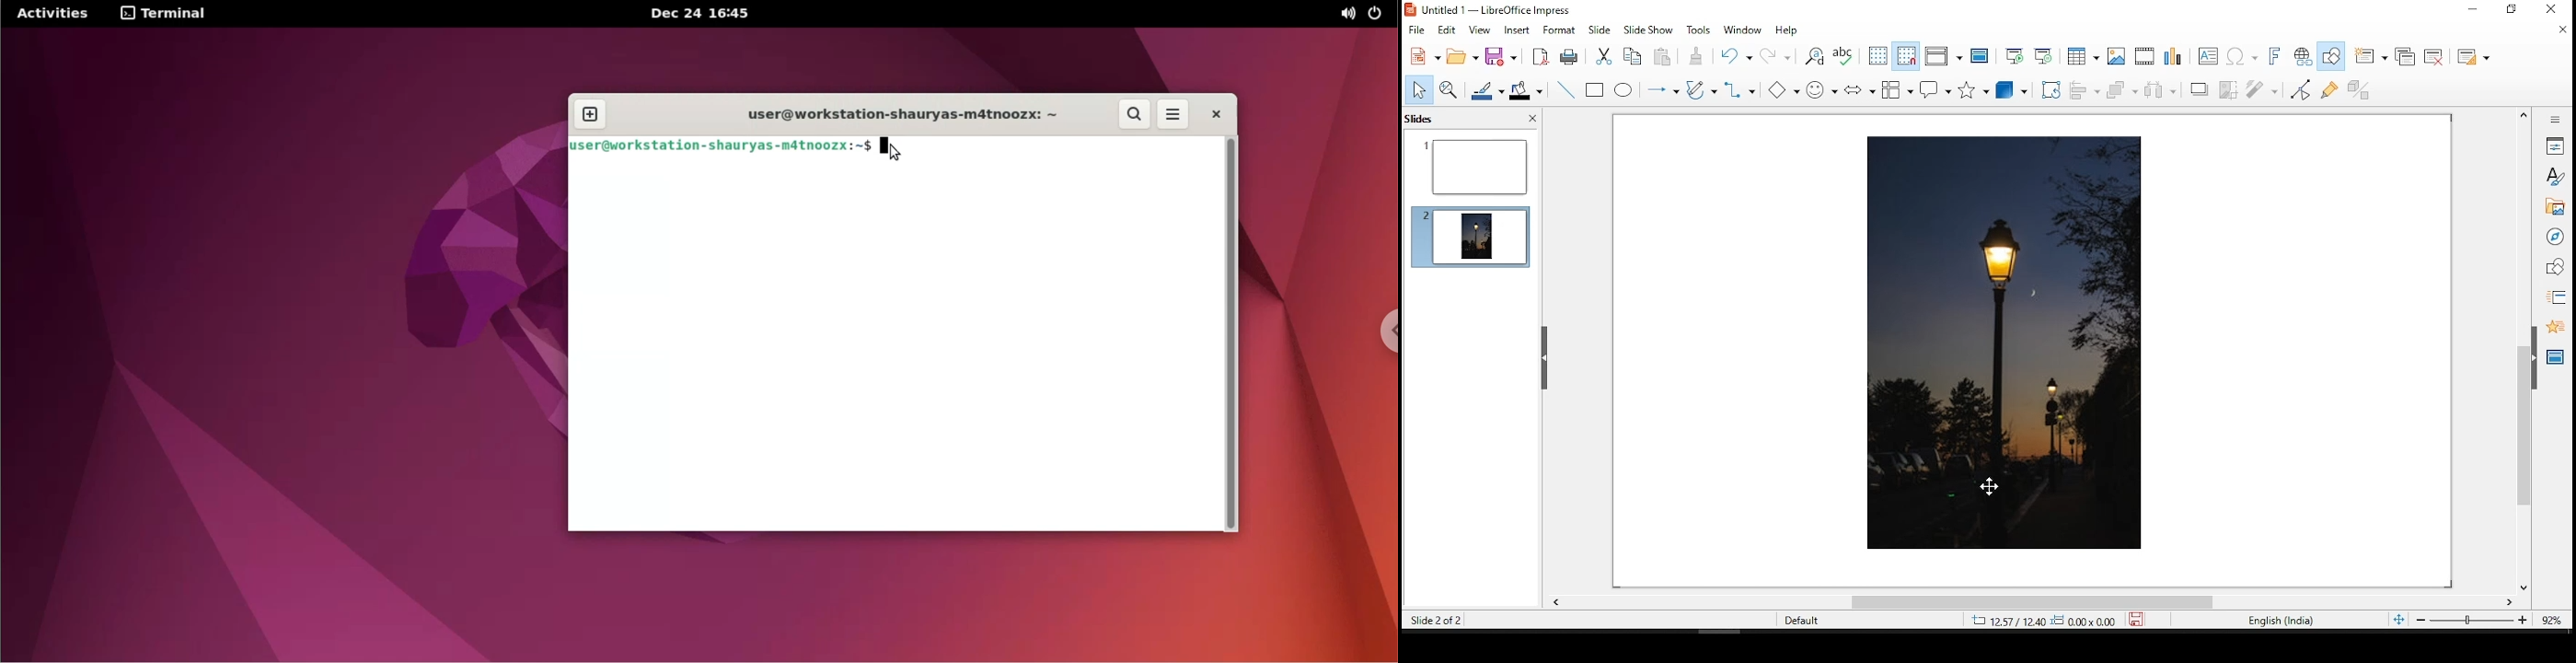 This screenshot has height=672, width=2576. What do you see at coordinates (2557, 356) in the screenshot?
I see `master slides` at bounding box center [2557, 356].